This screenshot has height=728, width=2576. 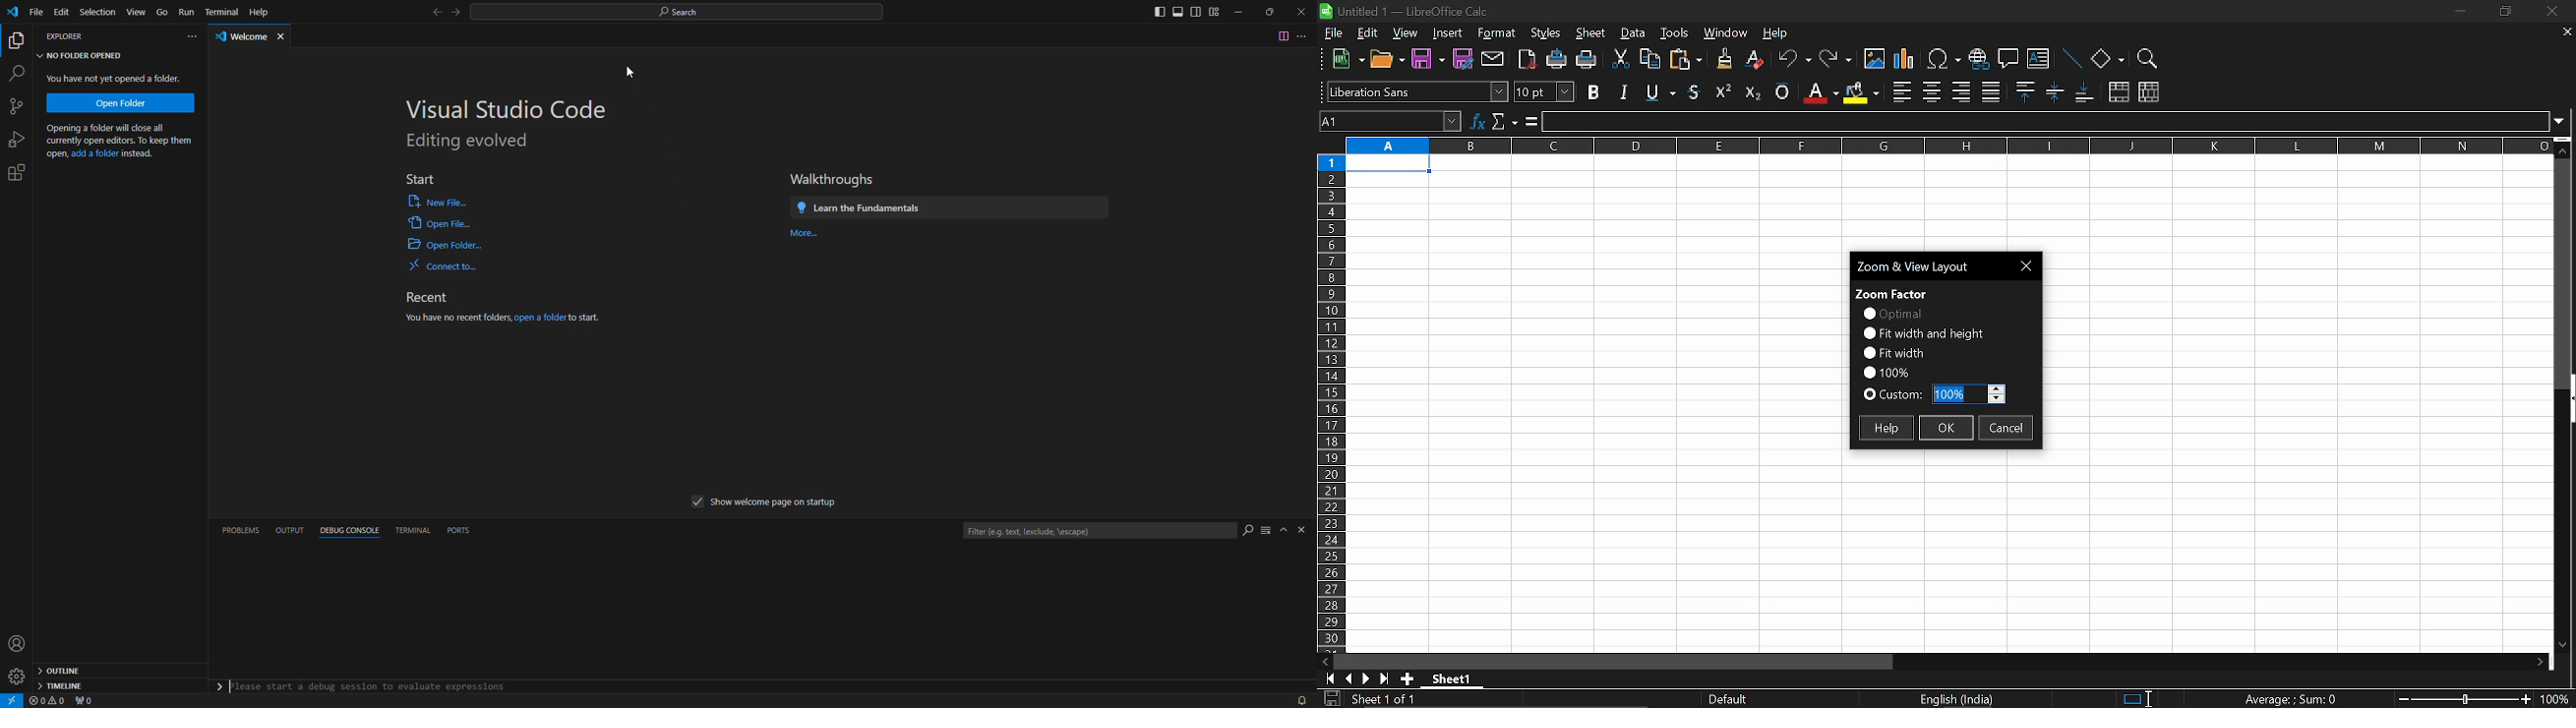 I want to click on current formula, so click(x=2291, y=699).